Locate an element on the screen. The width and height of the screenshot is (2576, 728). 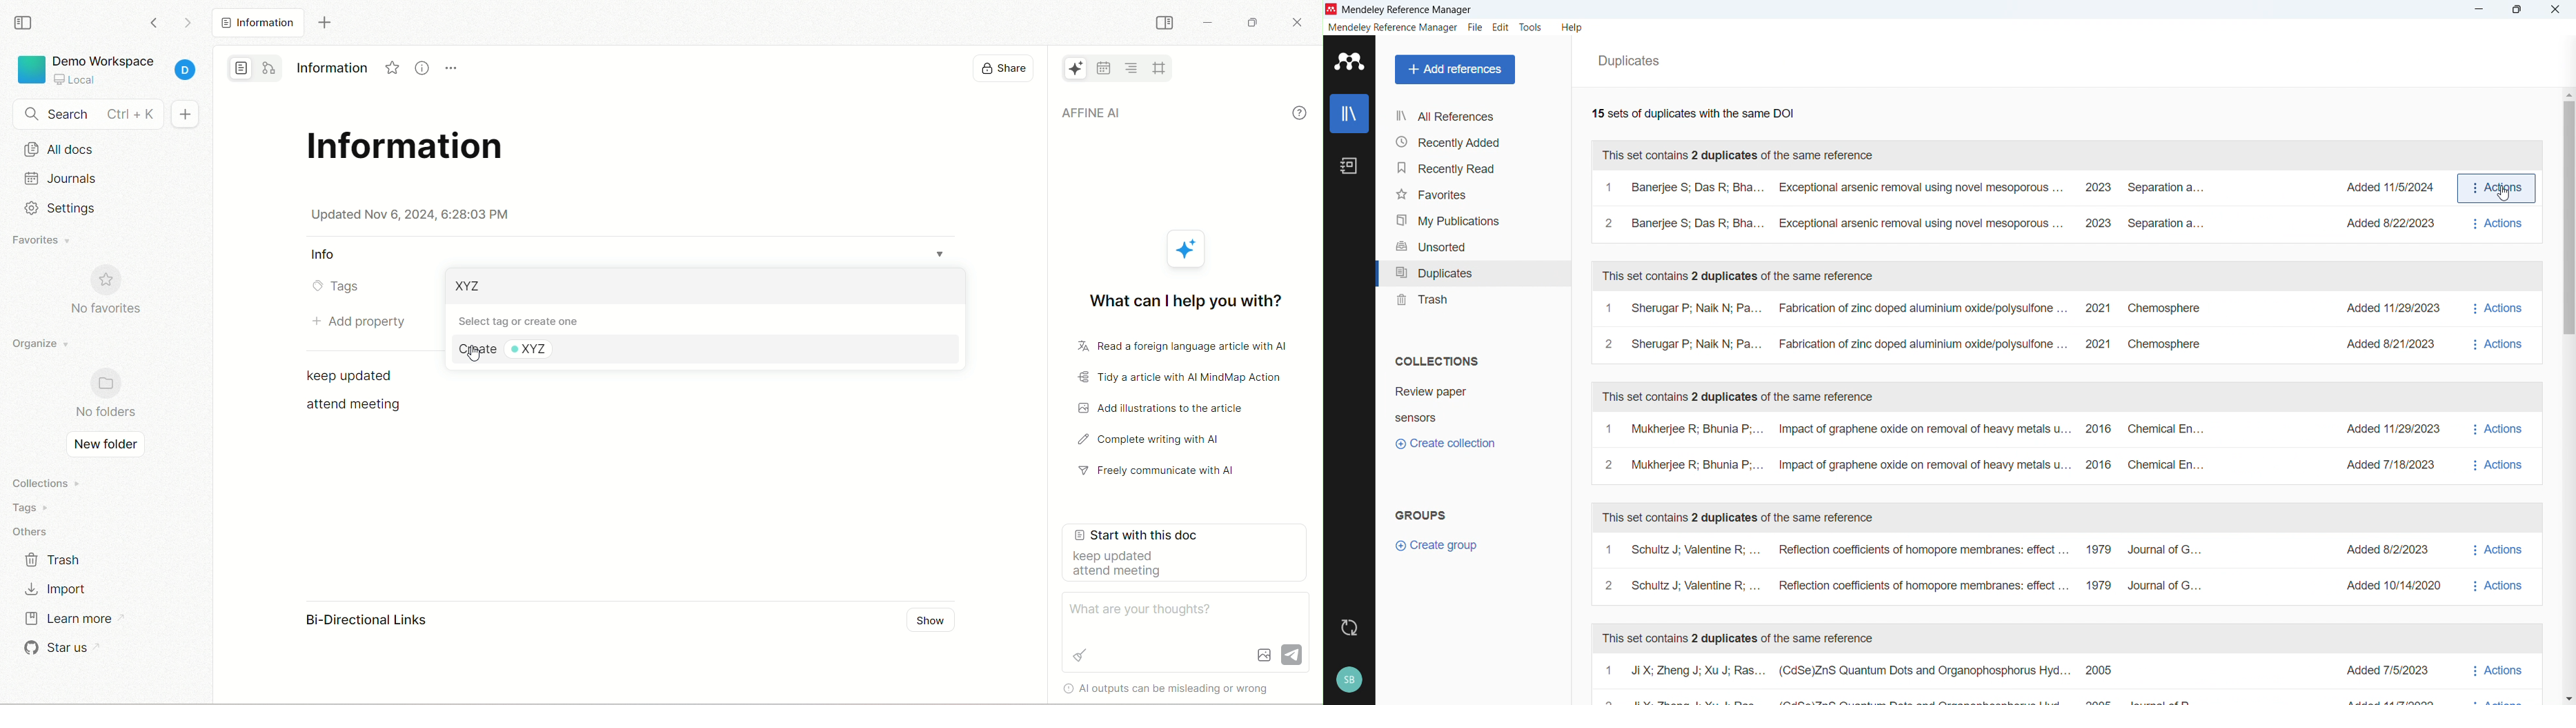
new tab is located at coordinates (321, 23).